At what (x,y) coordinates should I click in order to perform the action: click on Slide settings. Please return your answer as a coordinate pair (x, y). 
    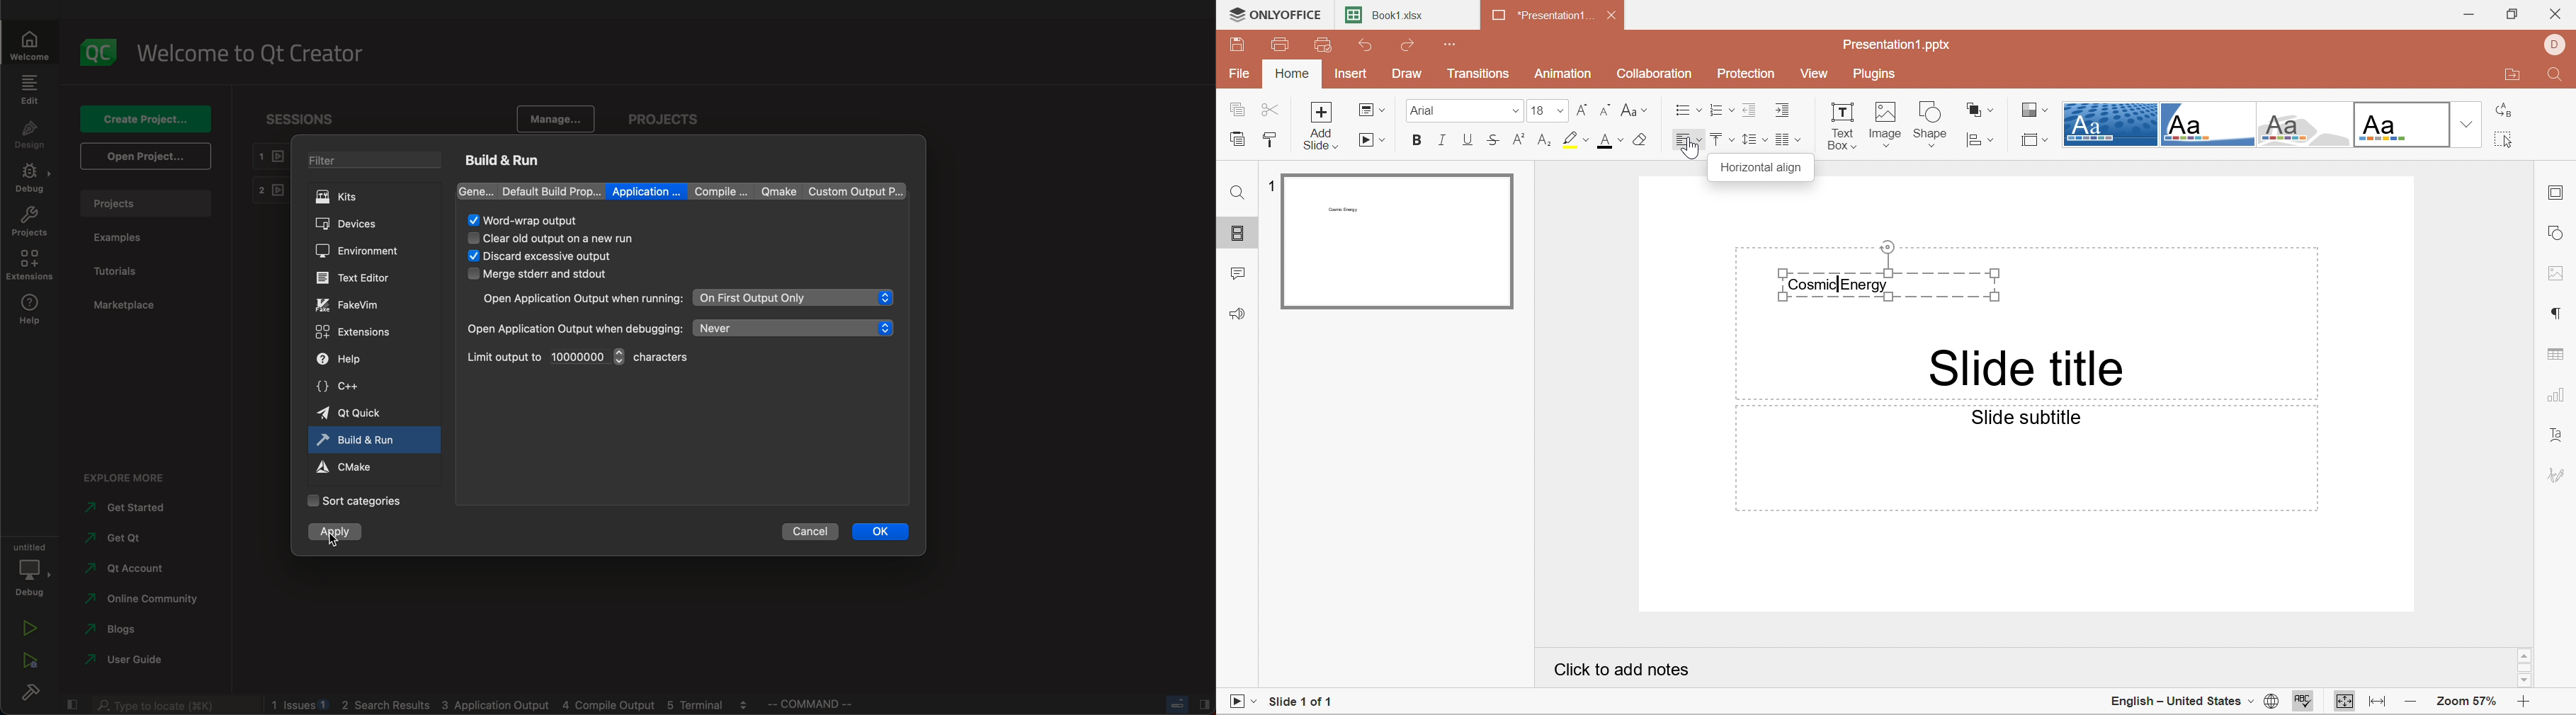
    Looking at the image, I should click on (2556, 195).